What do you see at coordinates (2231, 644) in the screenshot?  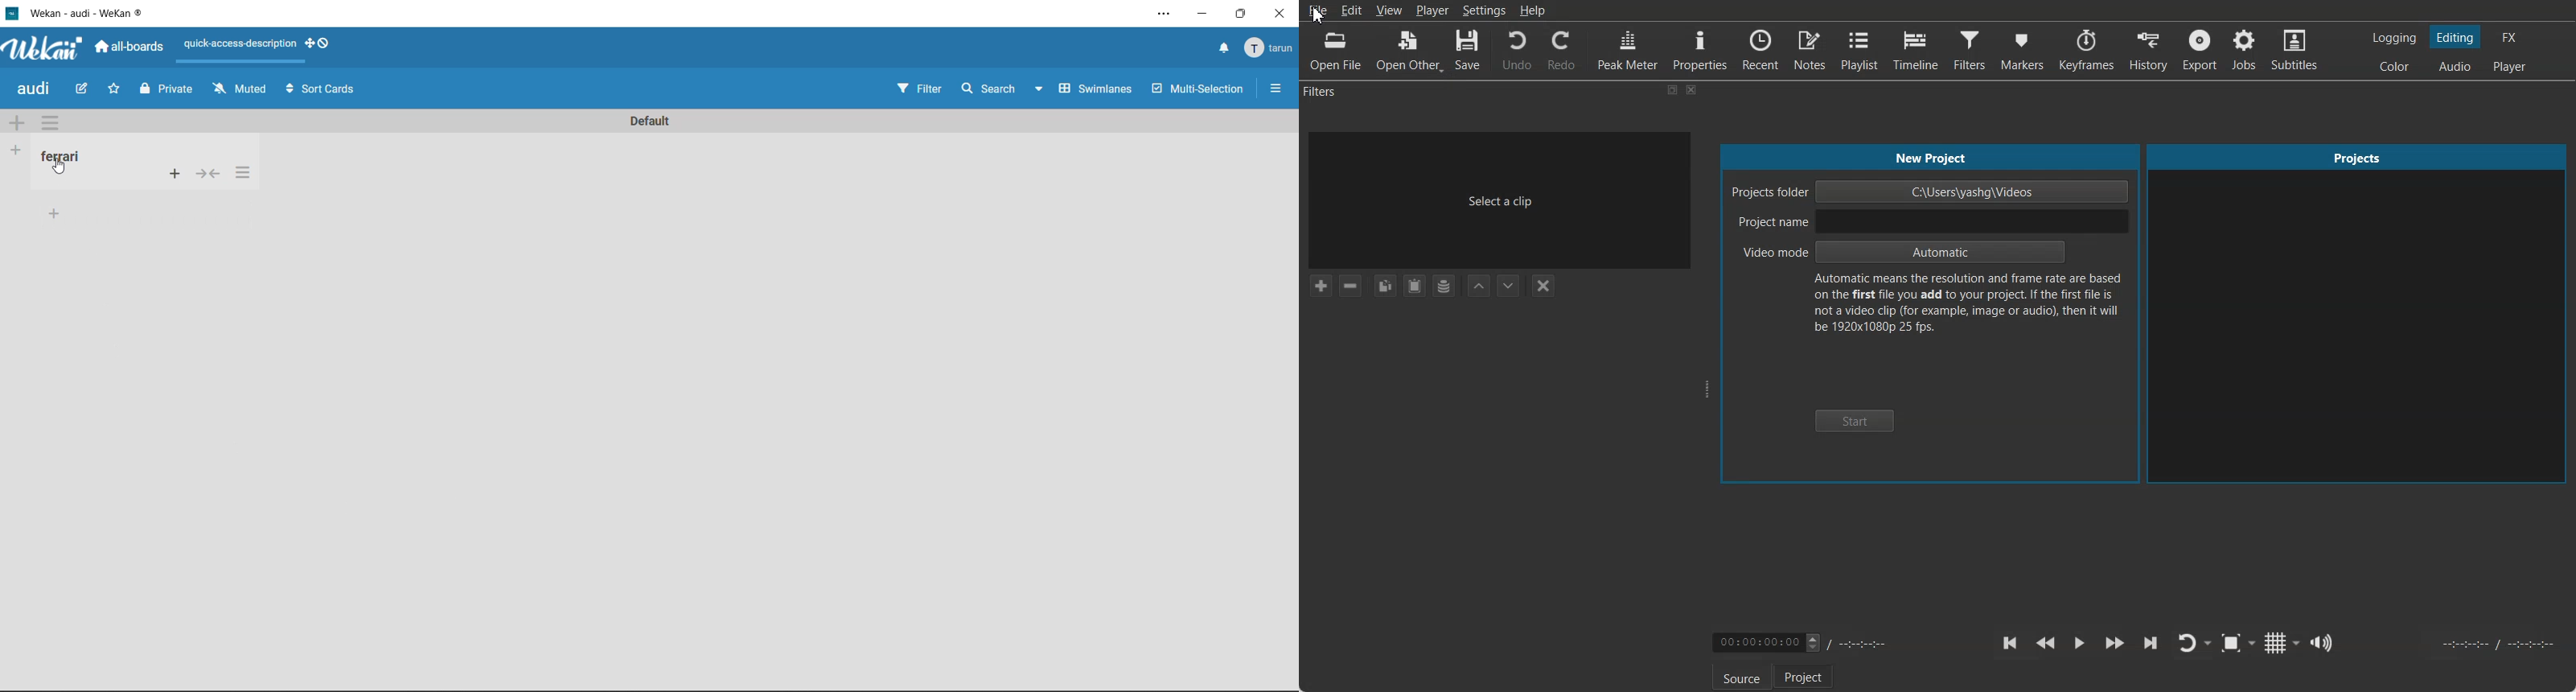 I see `Toggle Zoom` at bounding box center [2231, 644].